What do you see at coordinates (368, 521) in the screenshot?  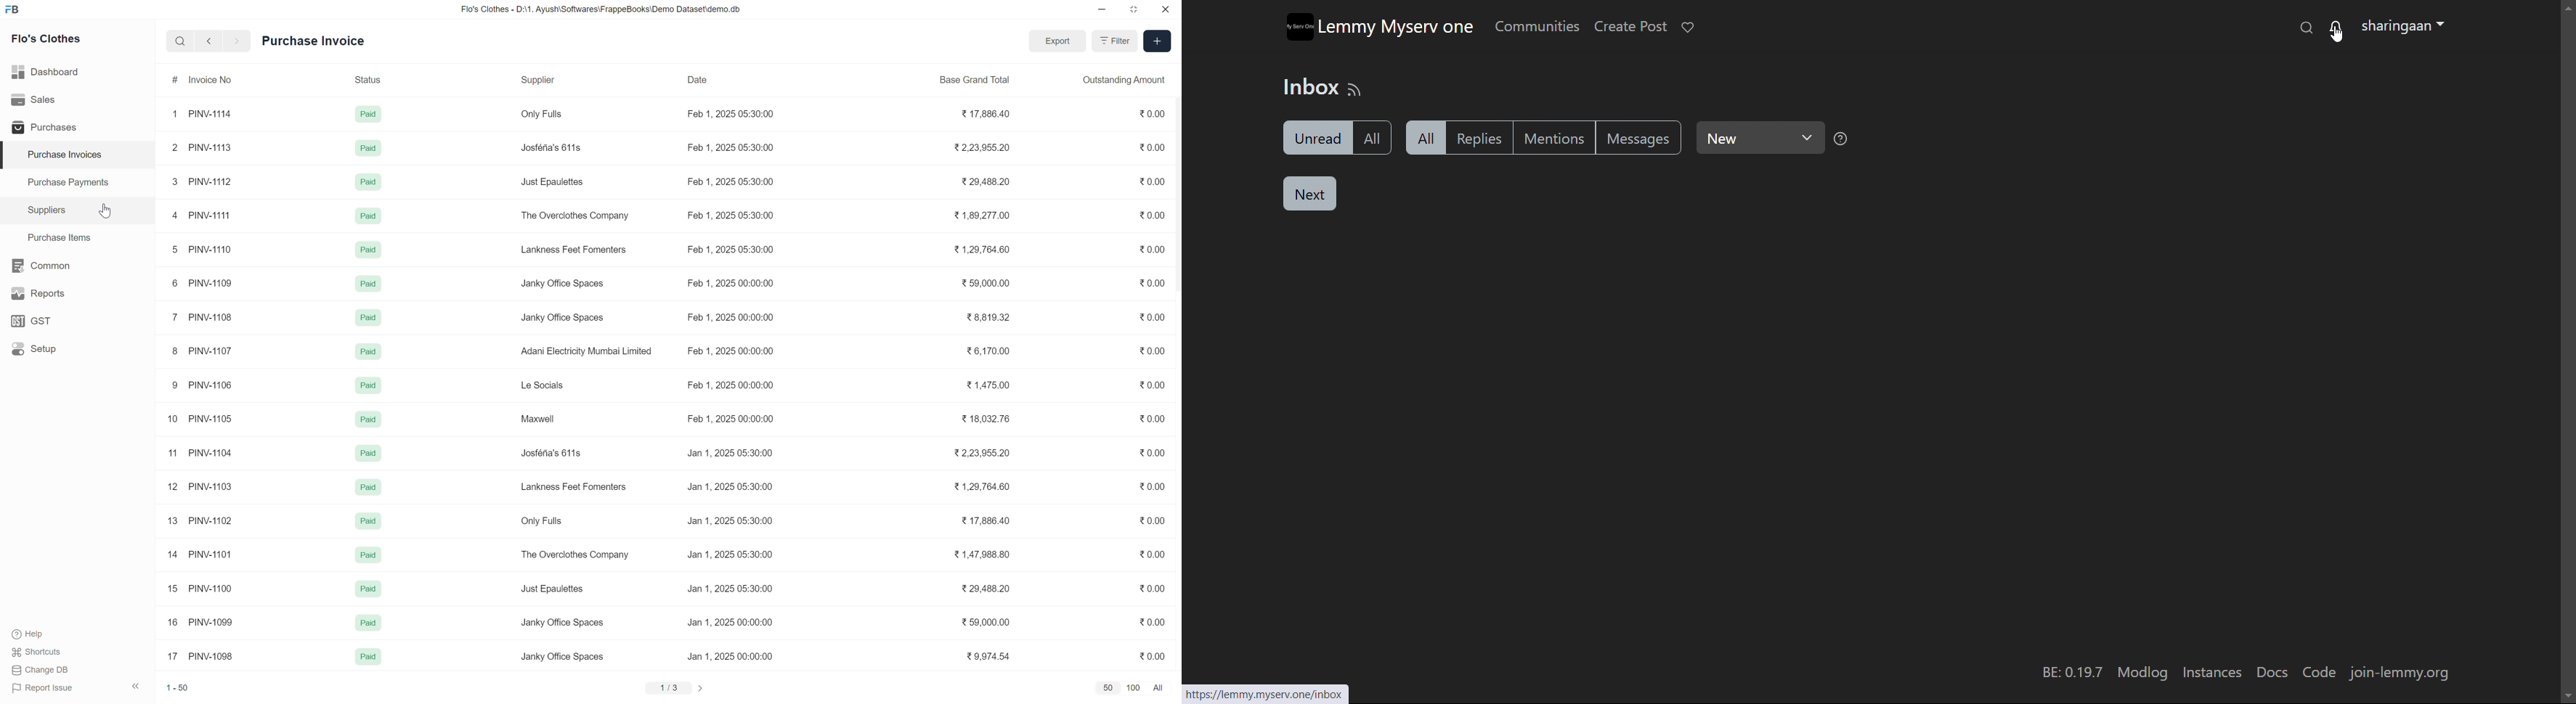 I see `Paid` at bounding box center [368, 521].